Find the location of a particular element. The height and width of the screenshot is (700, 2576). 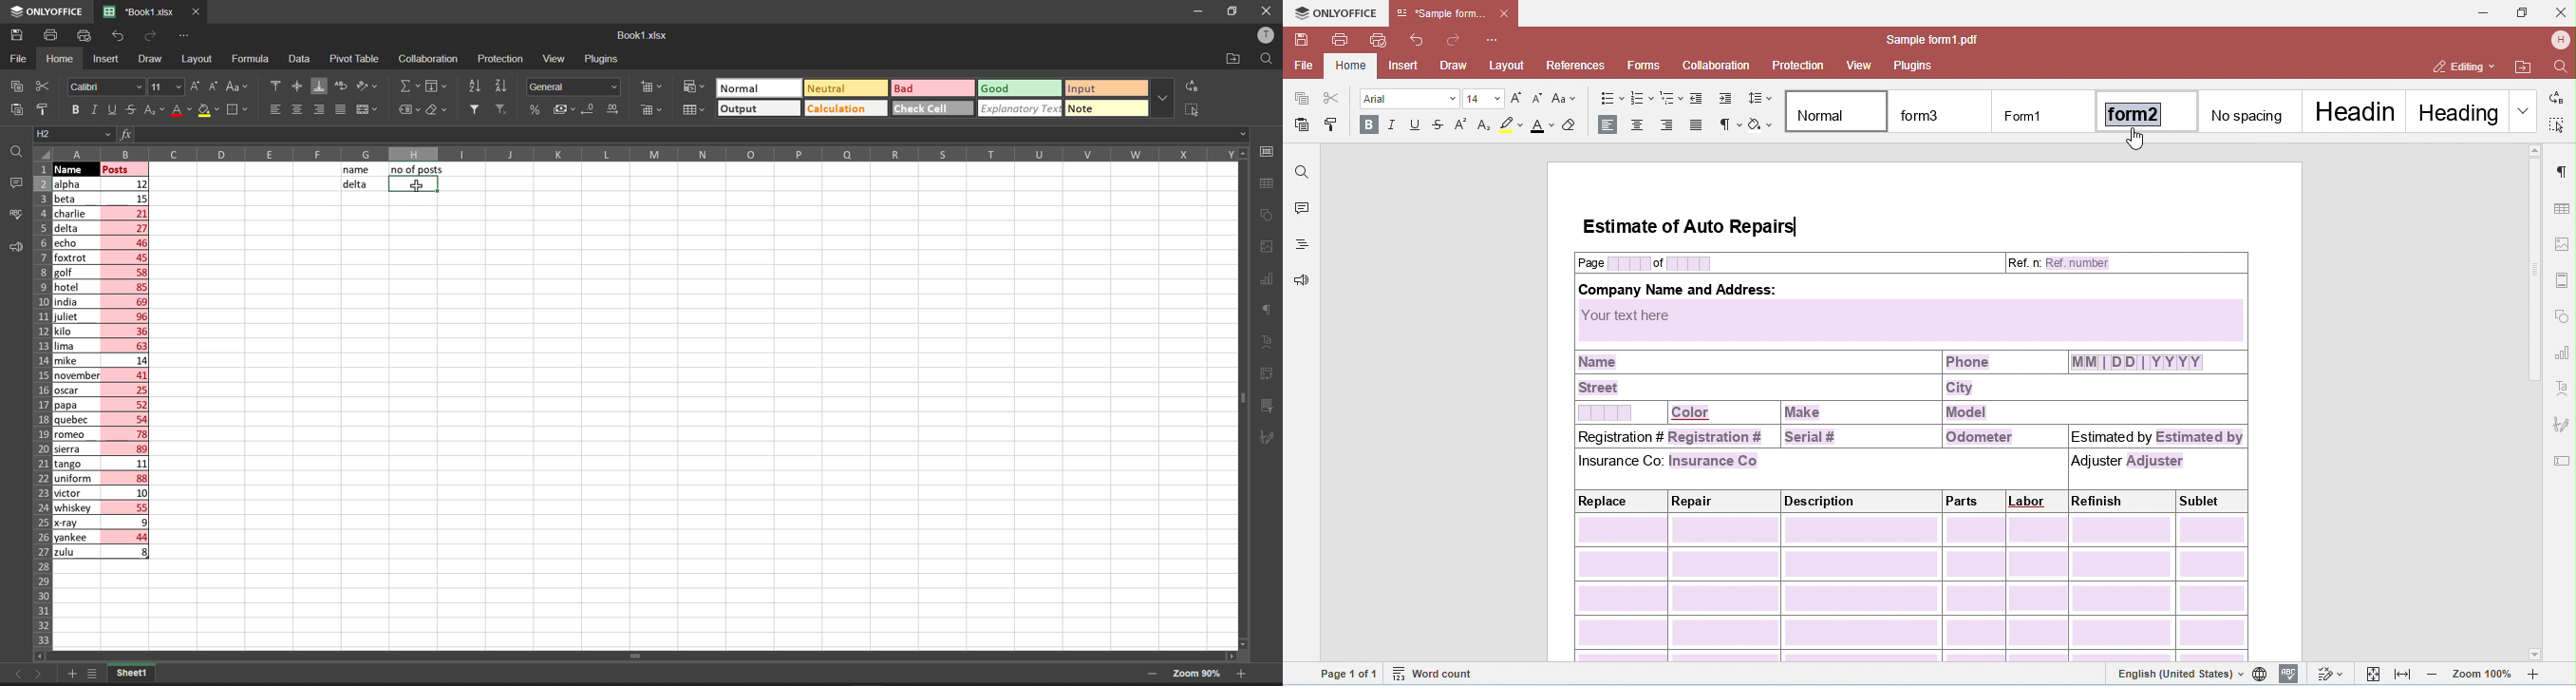

conditional formatting is located at coordinates (693, 86).